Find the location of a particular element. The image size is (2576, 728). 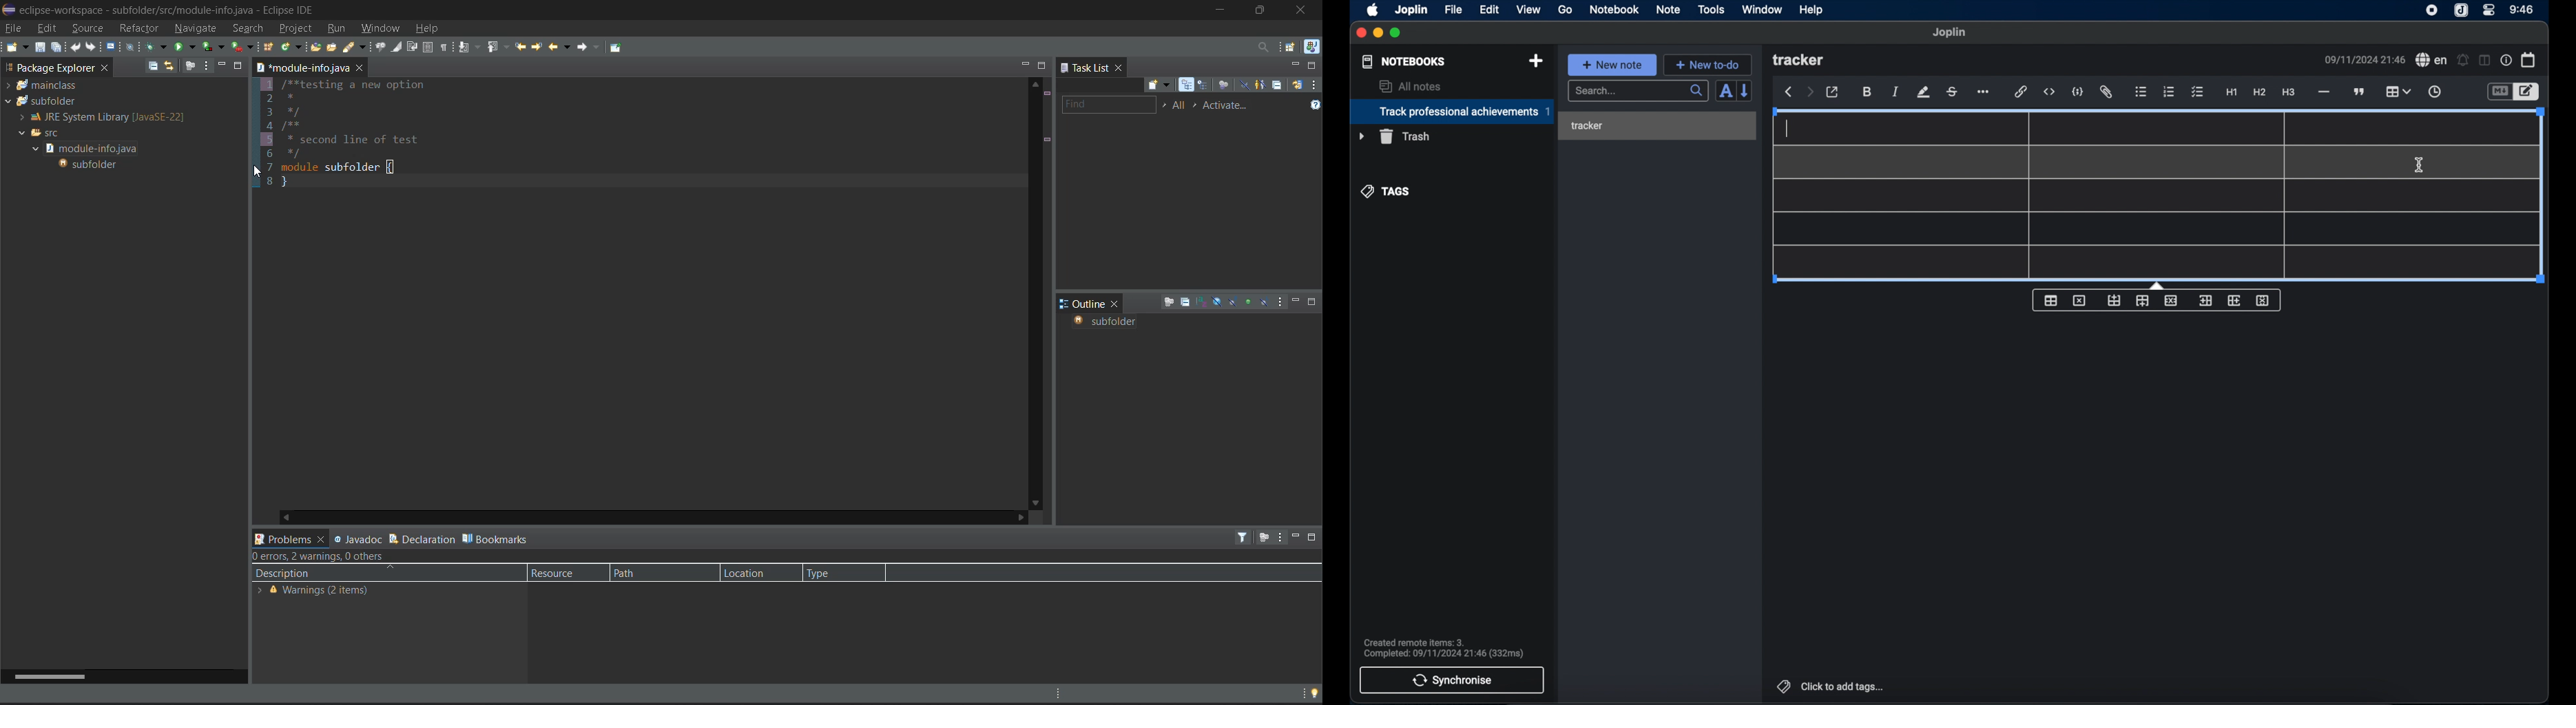

back is located at coordinates (557, 46).